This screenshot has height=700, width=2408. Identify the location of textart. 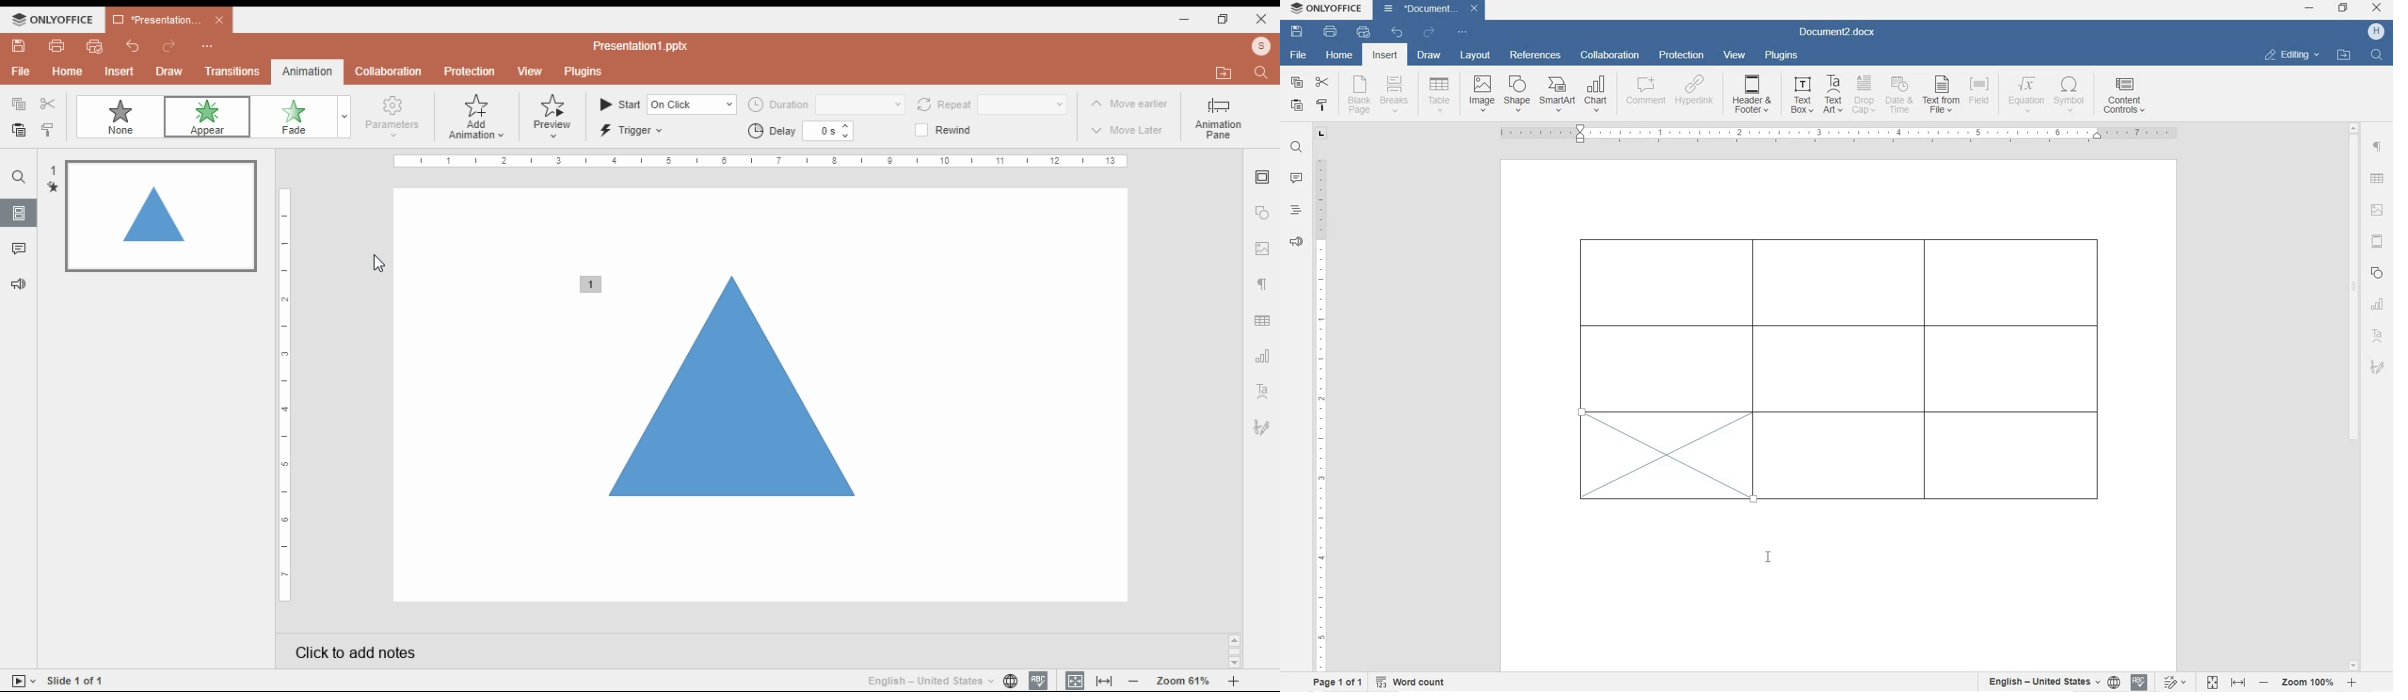
(2377, 333).